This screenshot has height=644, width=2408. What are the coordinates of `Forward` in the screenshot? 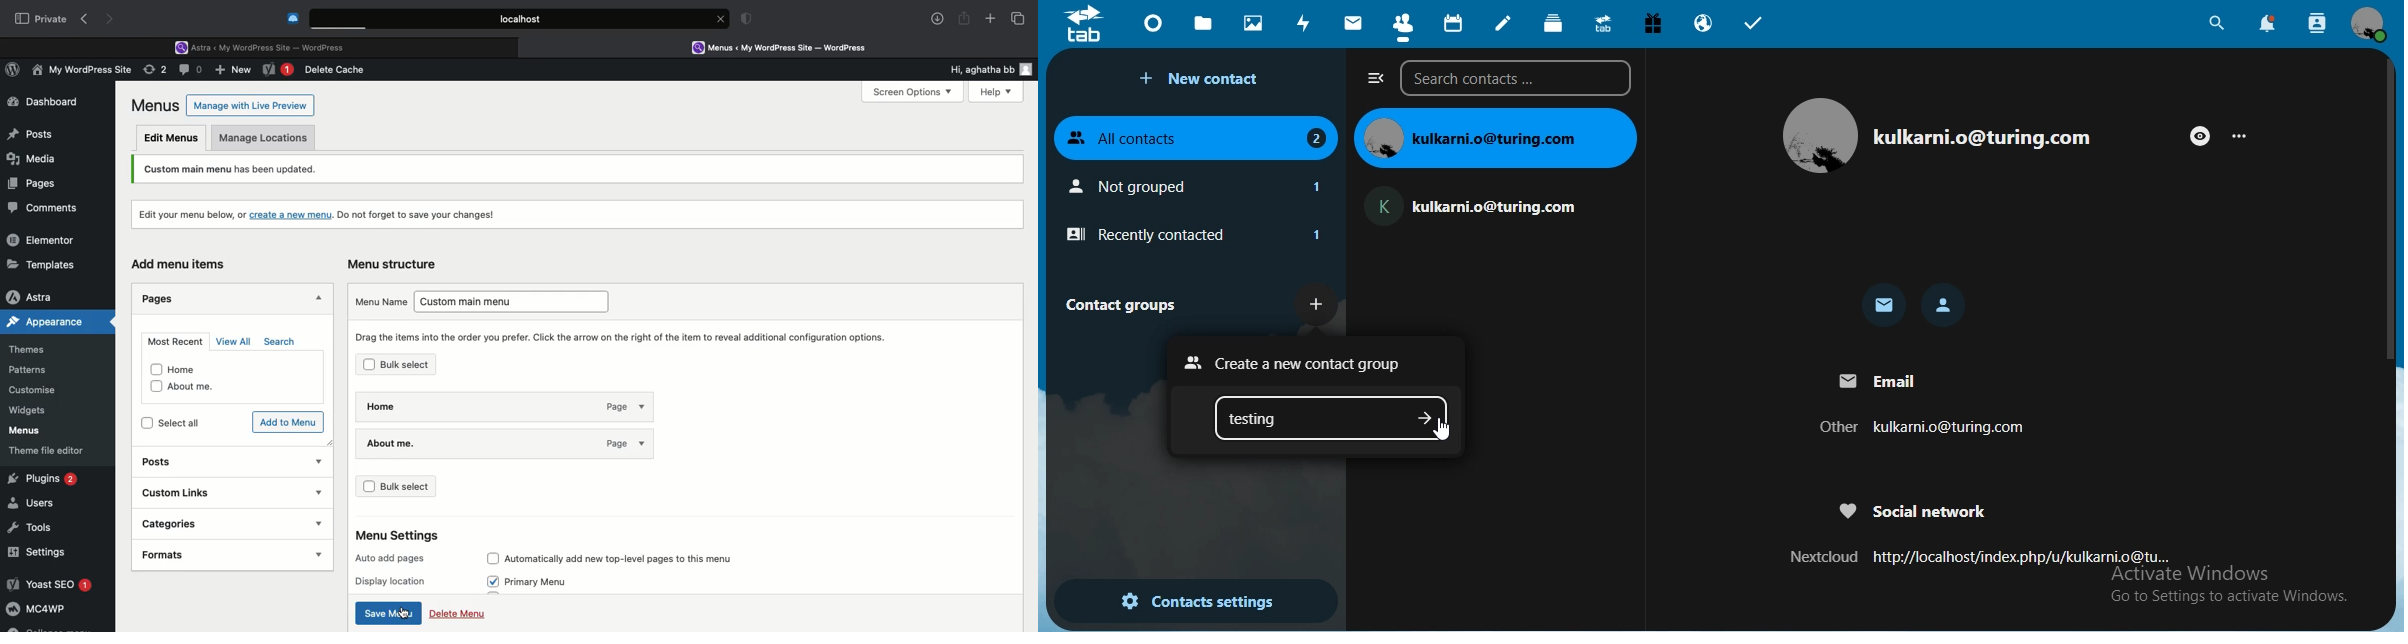 It's located at (112, 19).